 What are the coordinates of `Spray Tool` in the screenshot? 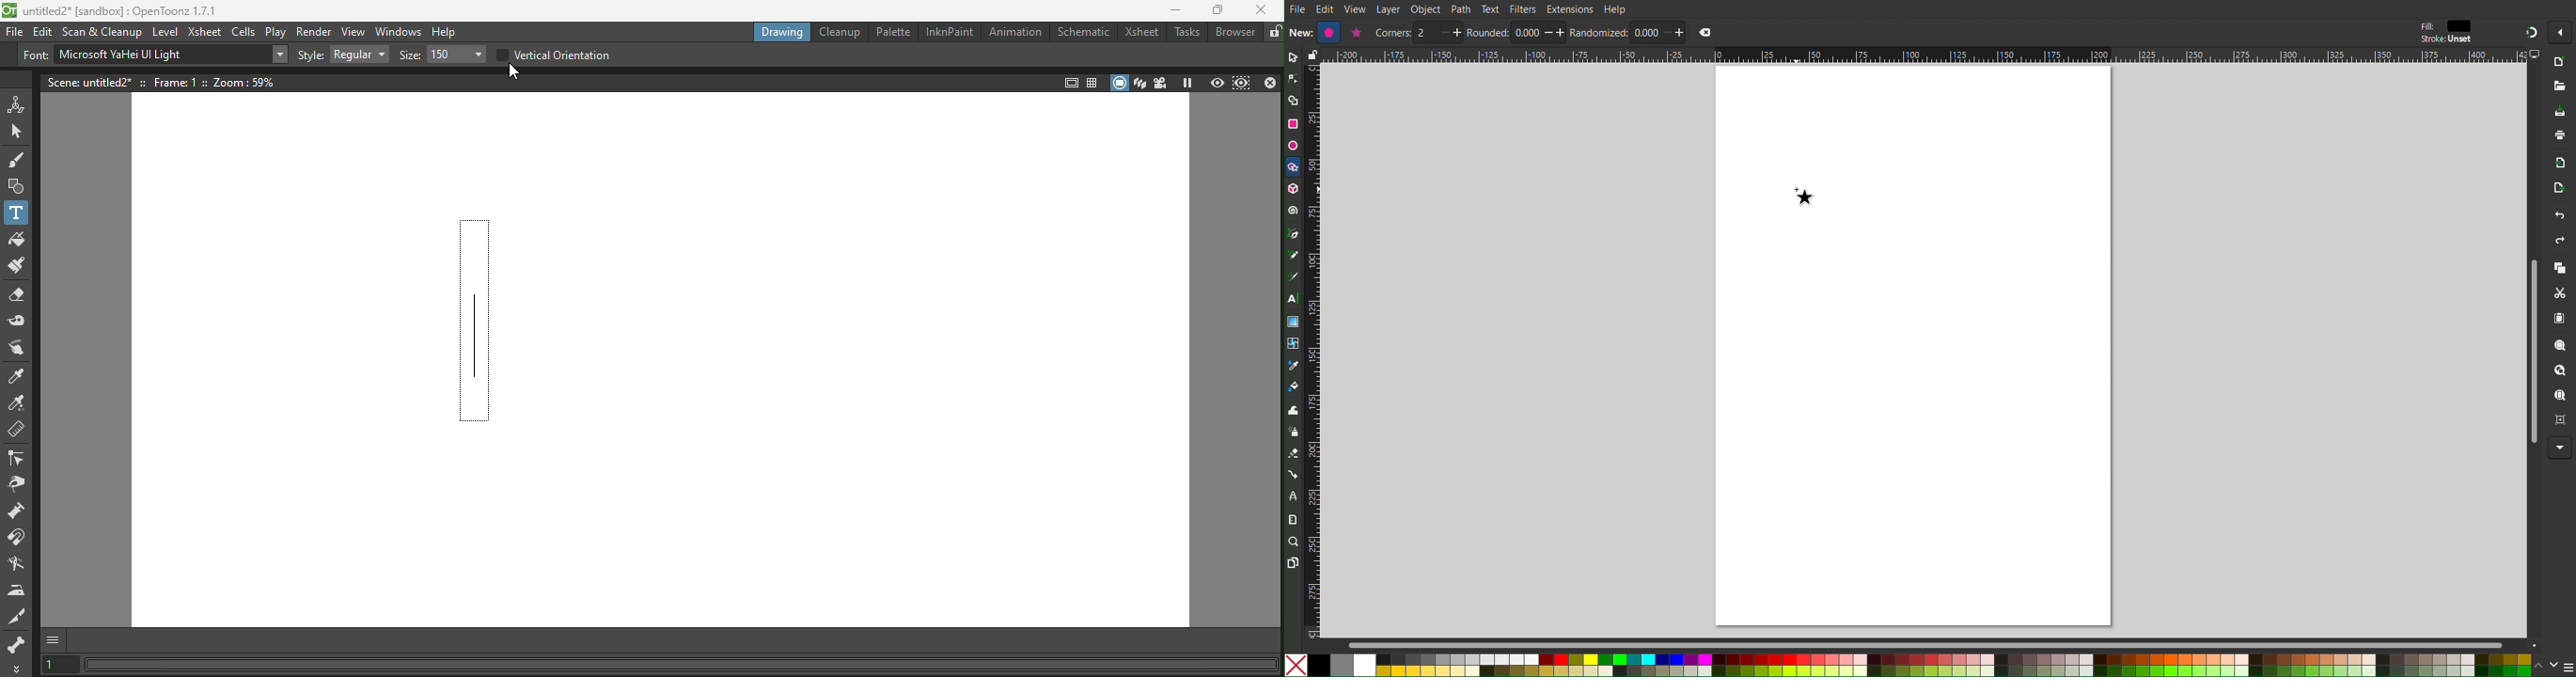 It's located at (1293, 432).